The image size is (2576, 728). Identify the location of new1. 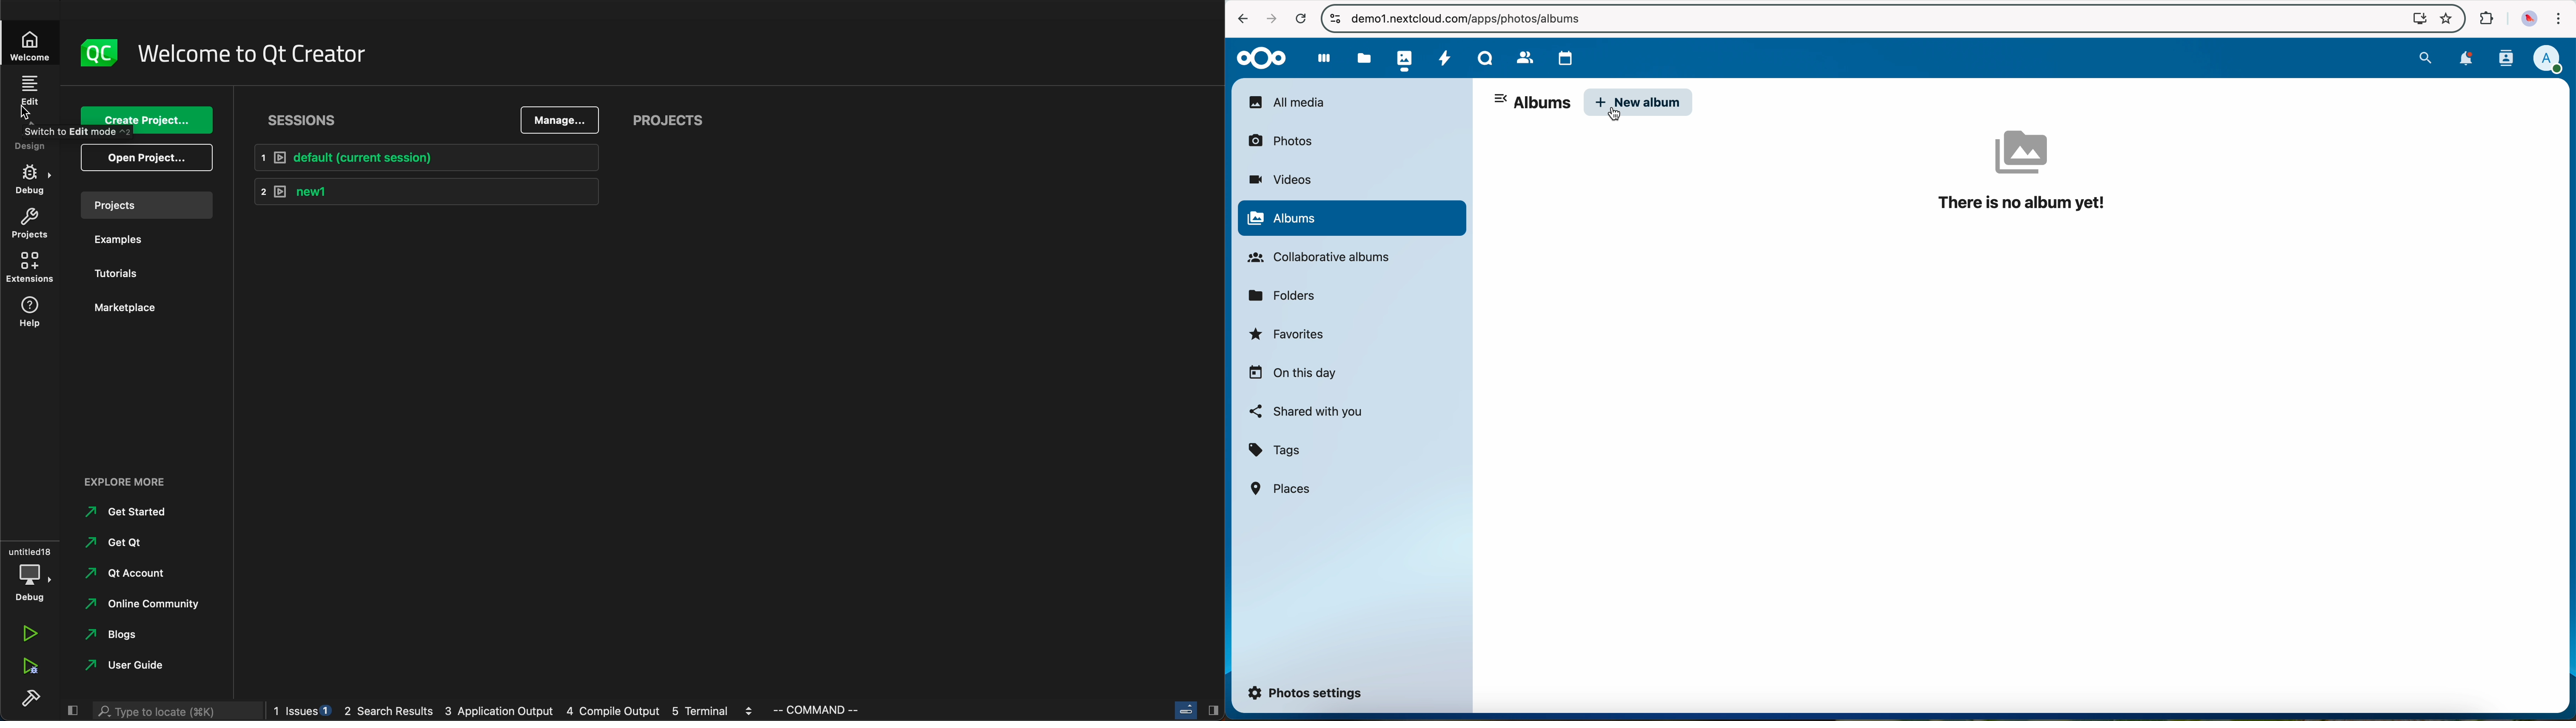
(427, 193).